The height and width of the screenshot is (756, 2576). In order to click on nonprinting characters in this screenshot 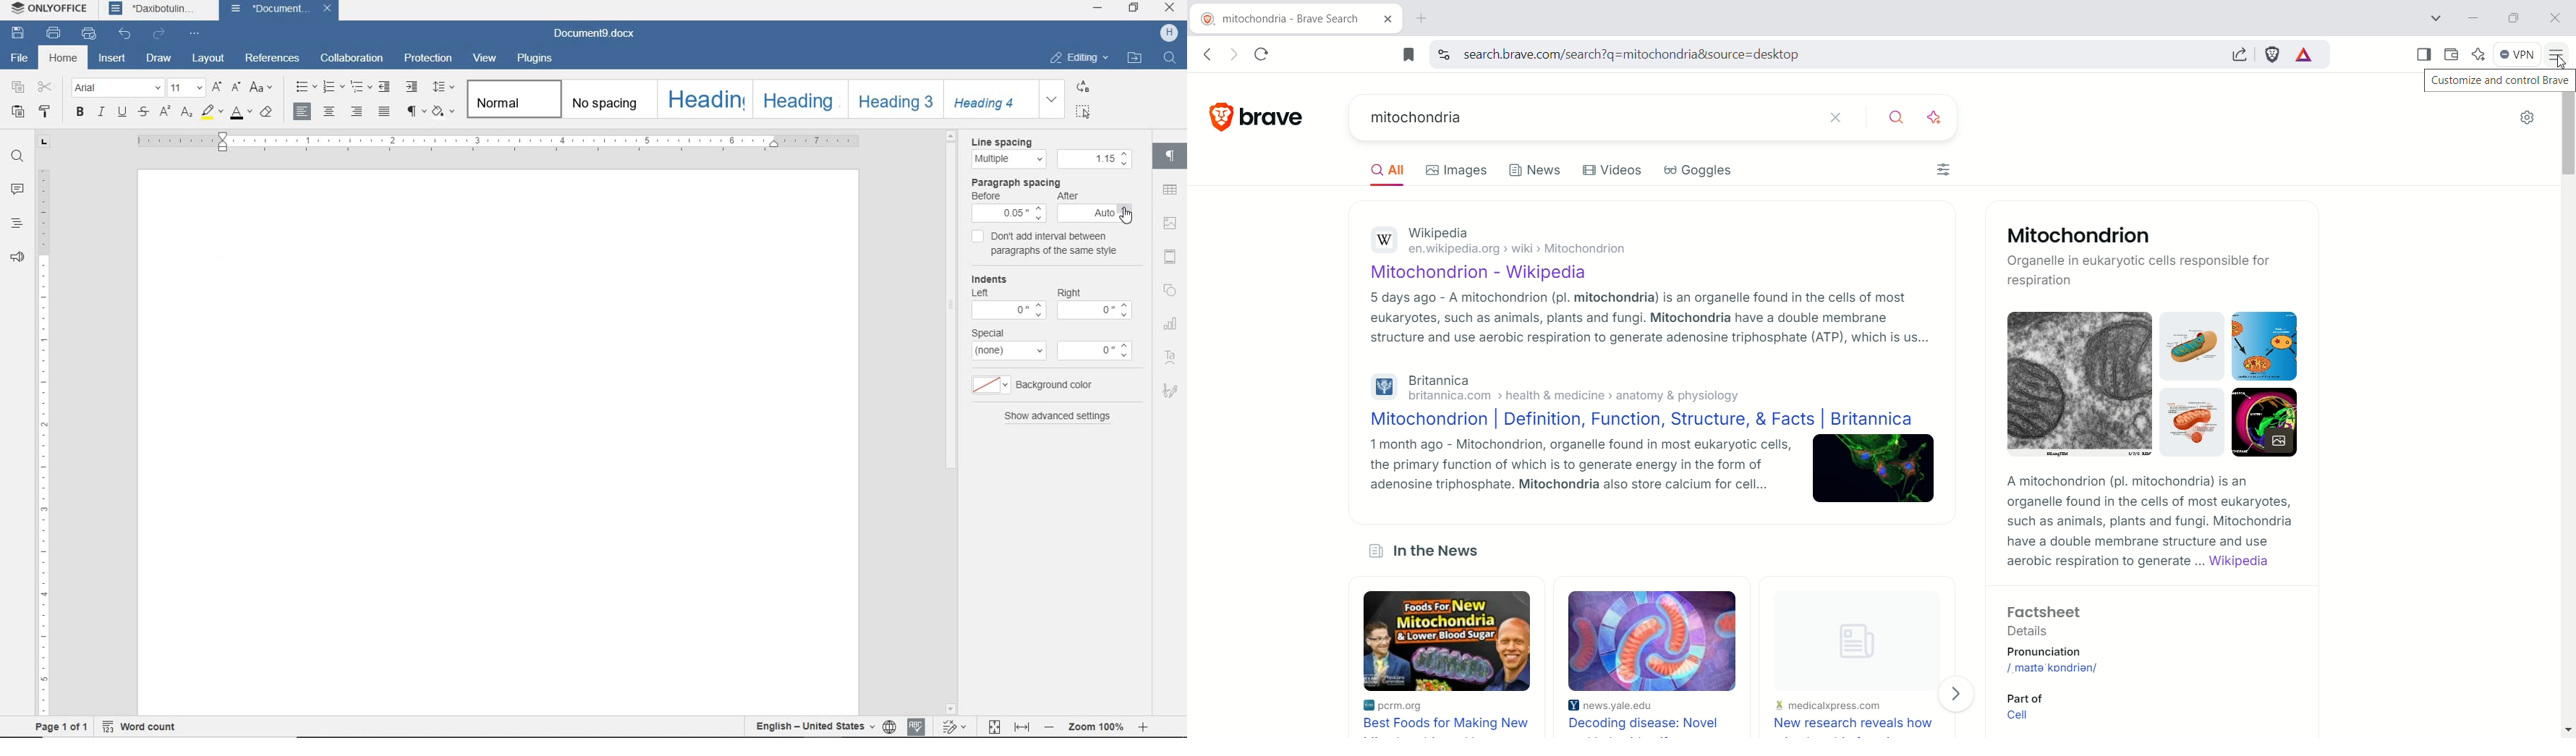, I will do `click(416, 113)`.